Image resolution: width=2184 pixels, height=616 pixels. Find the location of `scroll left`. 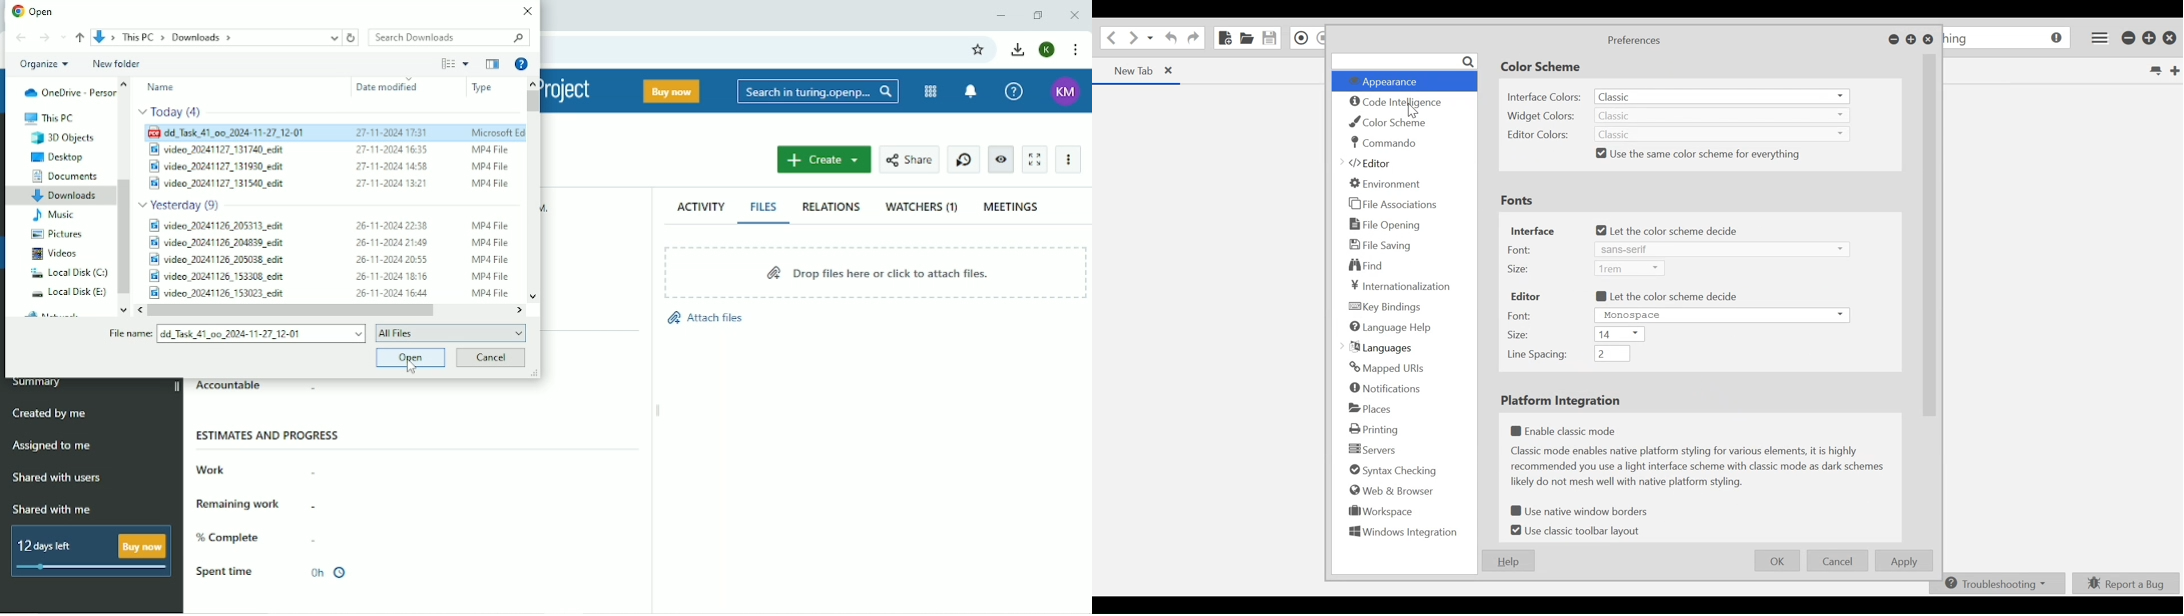

scroll left is located at coordinates (136, 310).